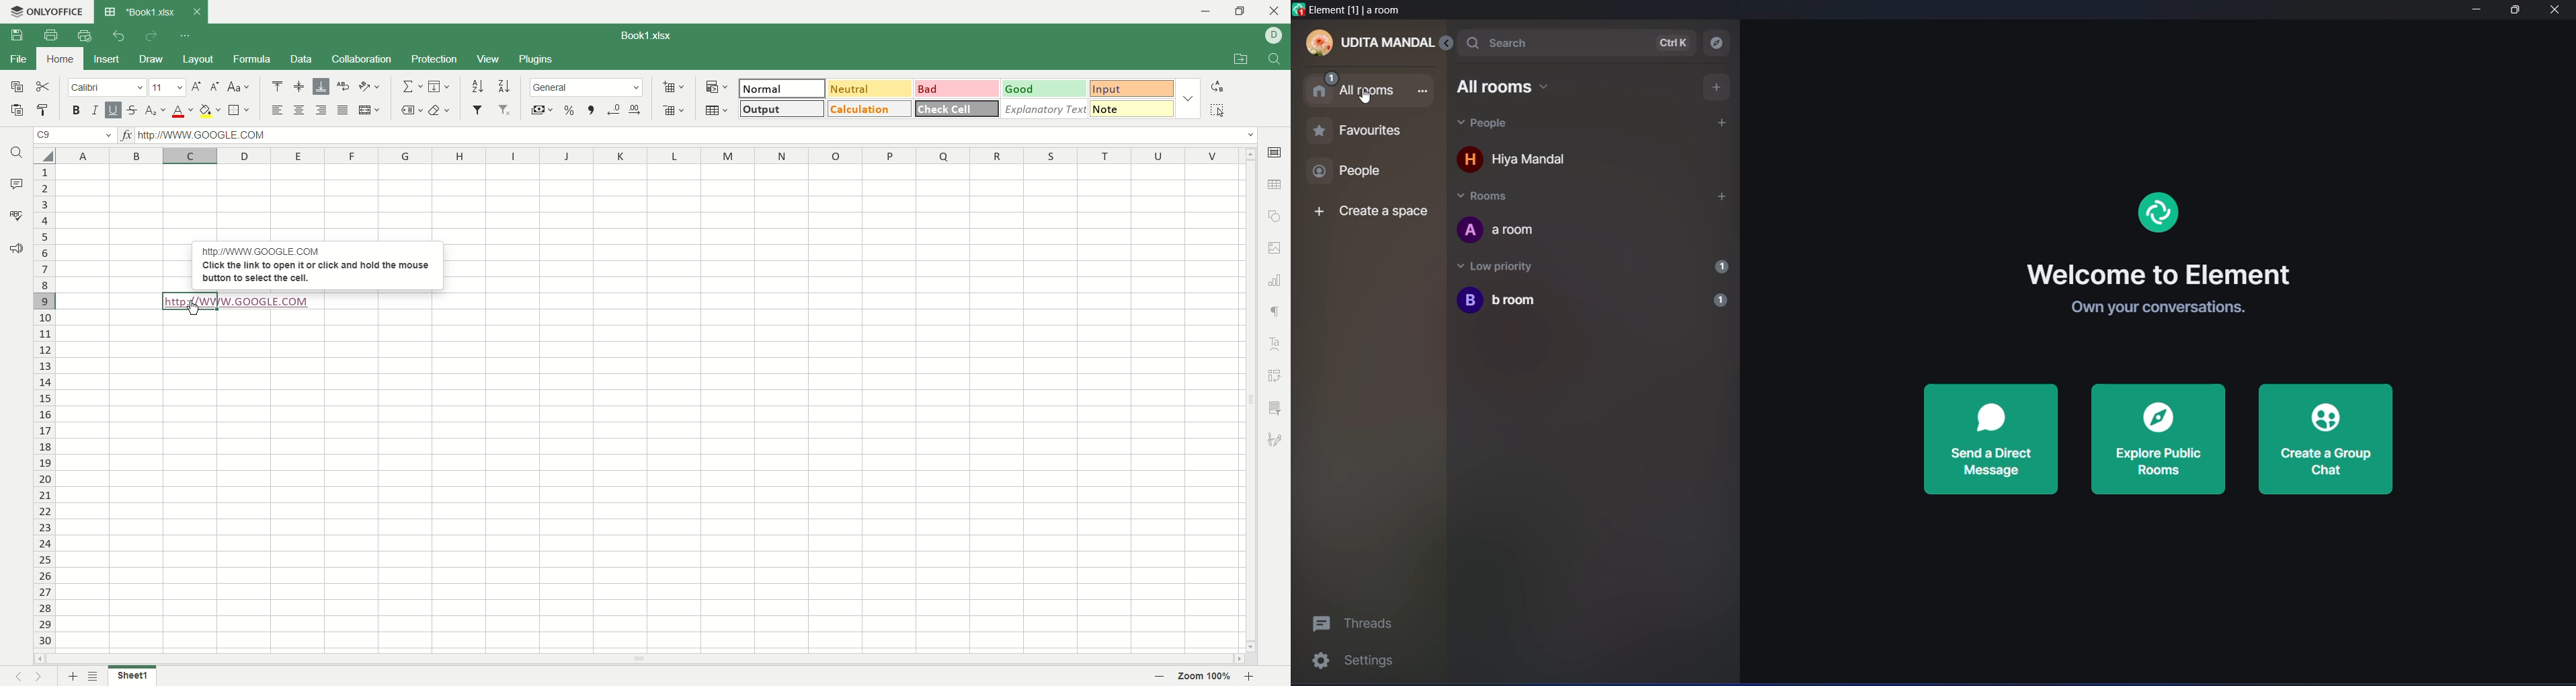  Describe the element at coordinates (503, 110) in the screenshot. I see `remove filter` at that location.